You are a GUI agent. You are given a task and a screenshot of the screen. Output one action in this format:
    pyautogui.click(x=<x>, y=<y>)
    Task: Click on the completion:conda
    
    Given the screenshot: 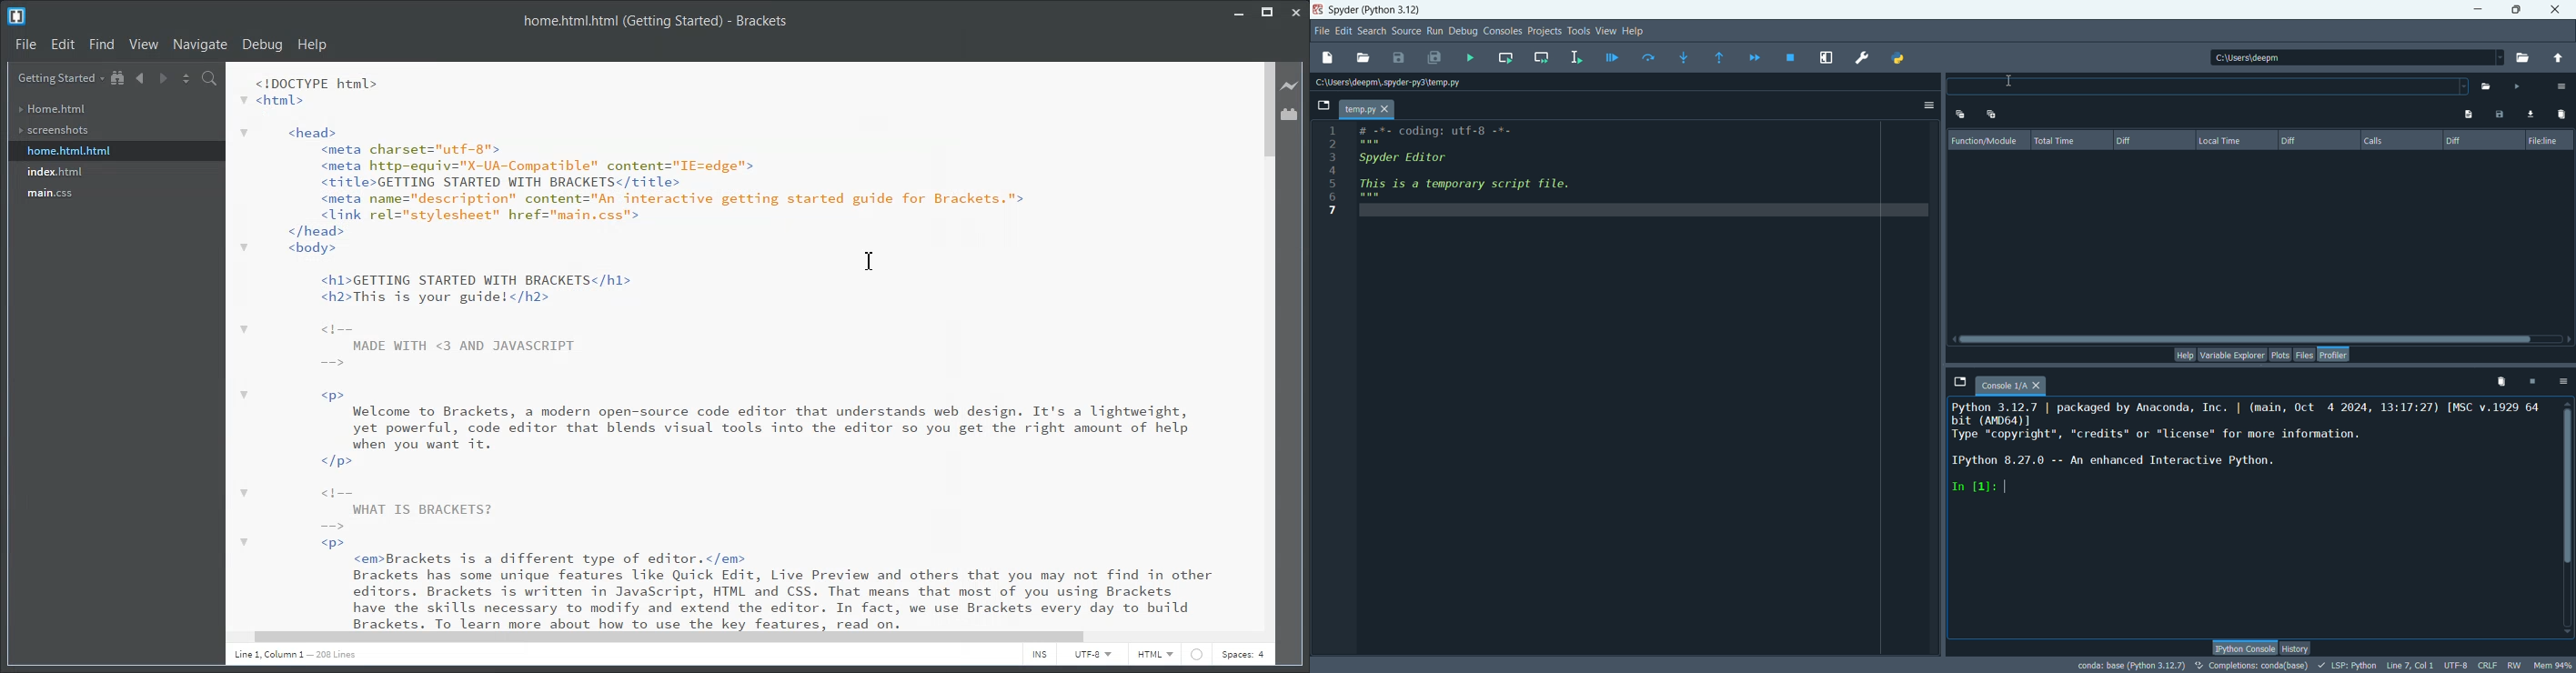 What is the action you would take?
    pyautogui.click(x=2254, y=666)
    